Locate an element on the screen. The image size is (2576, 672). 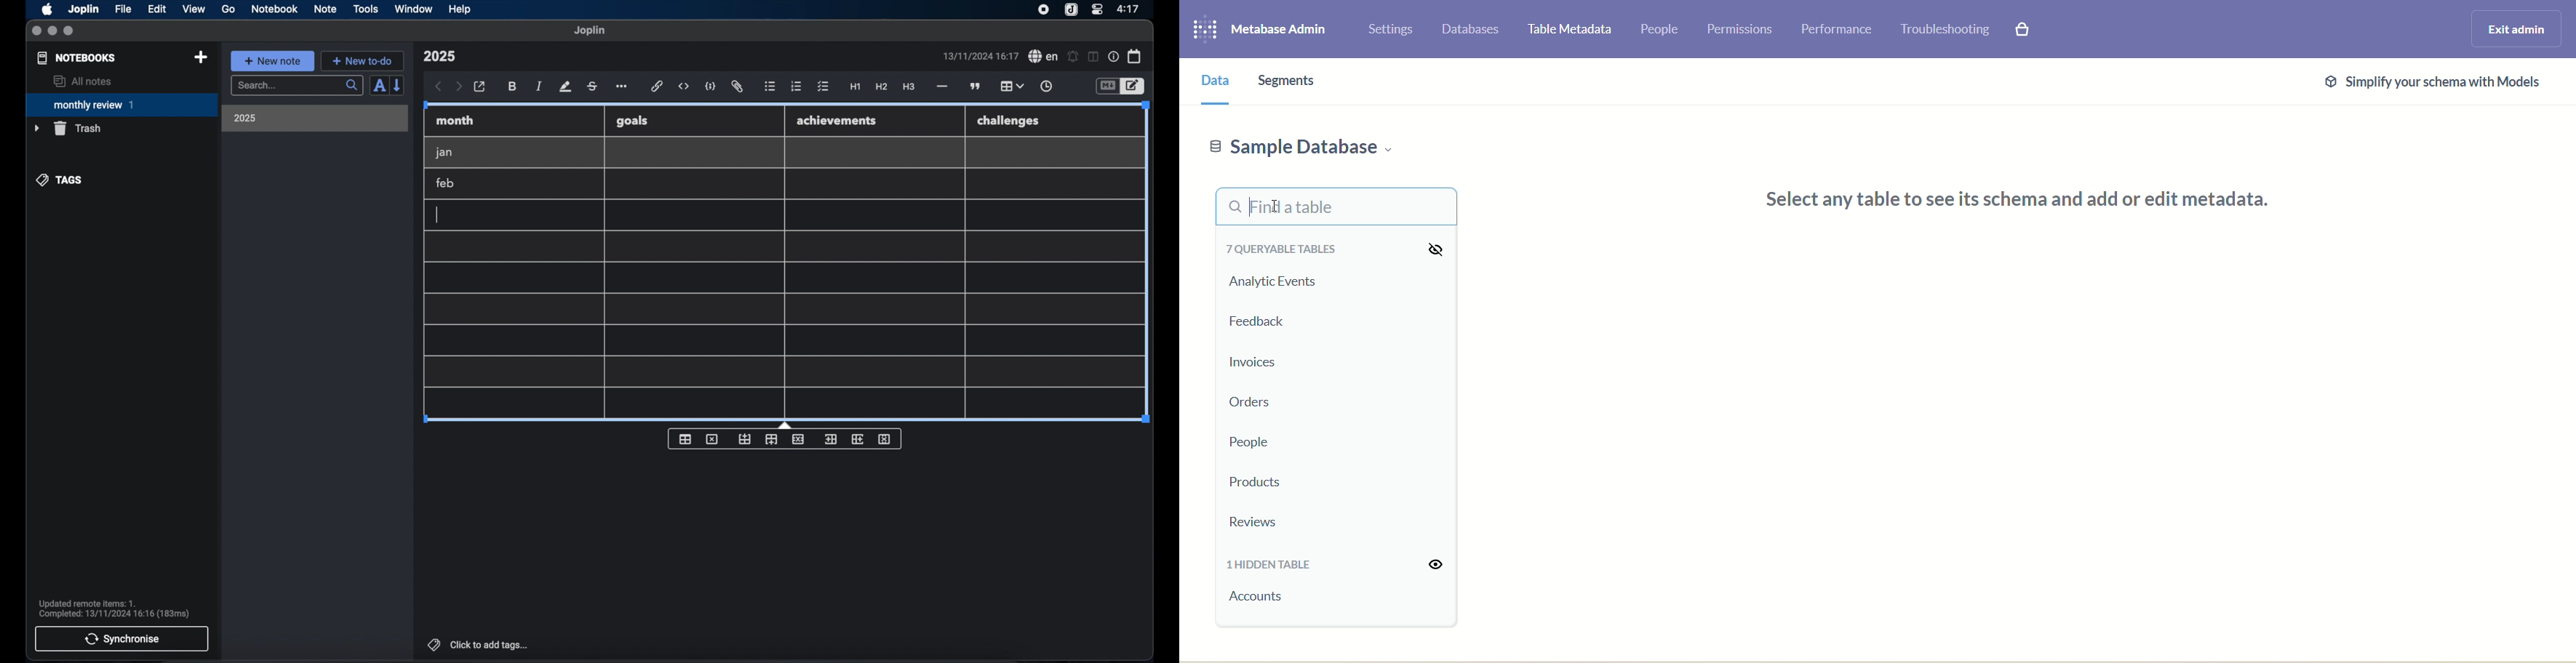
click to add tags is located at coordinates (479, 645).